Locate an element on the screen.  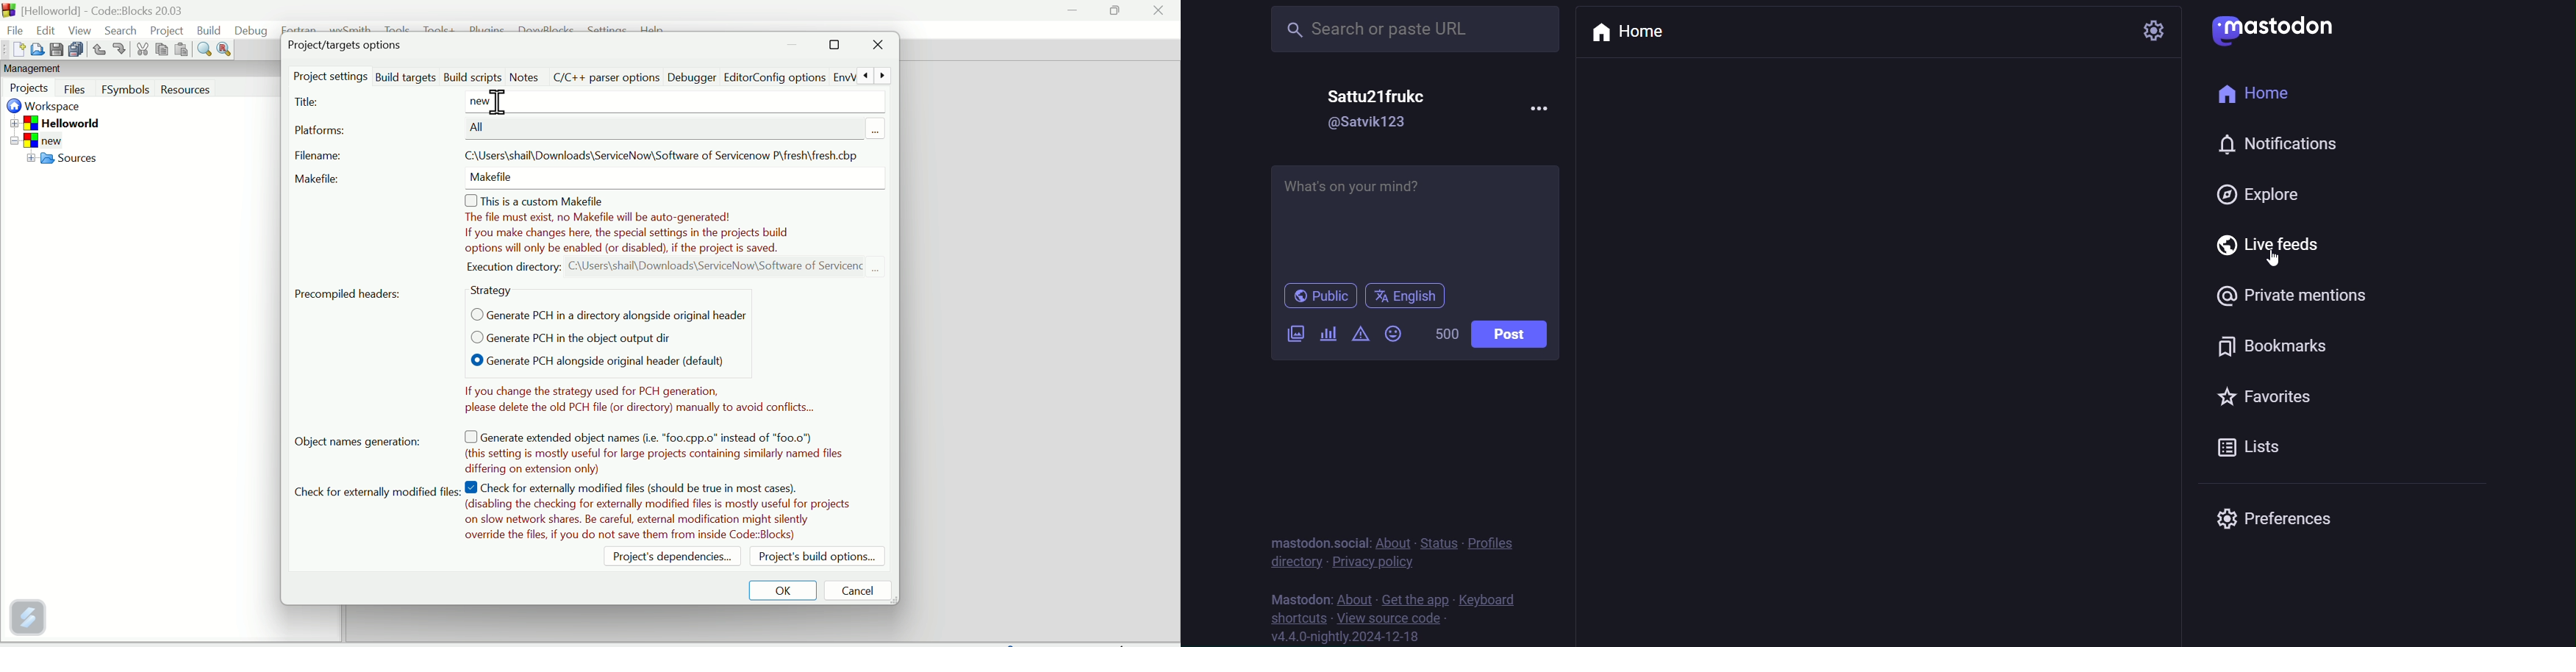
Project is located at coordinates (167, 31).